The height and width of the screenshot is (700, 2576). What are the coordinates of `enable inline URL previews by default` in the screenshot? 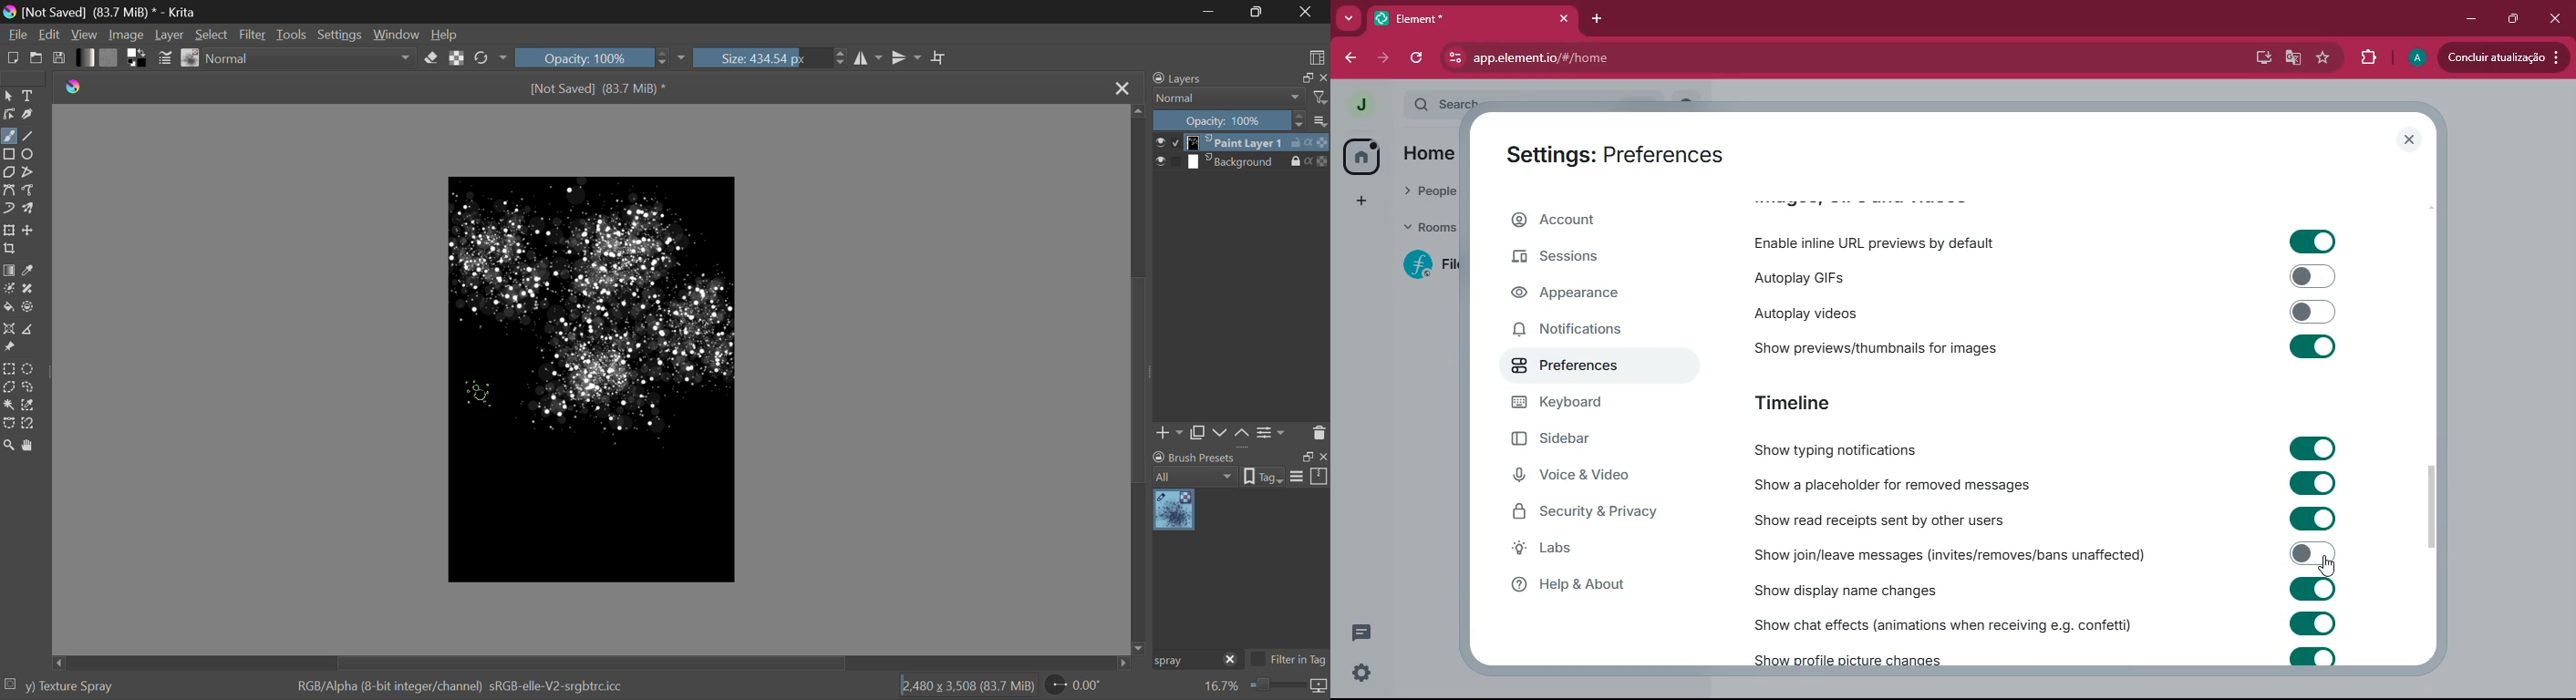 It's located at (1880, 241).